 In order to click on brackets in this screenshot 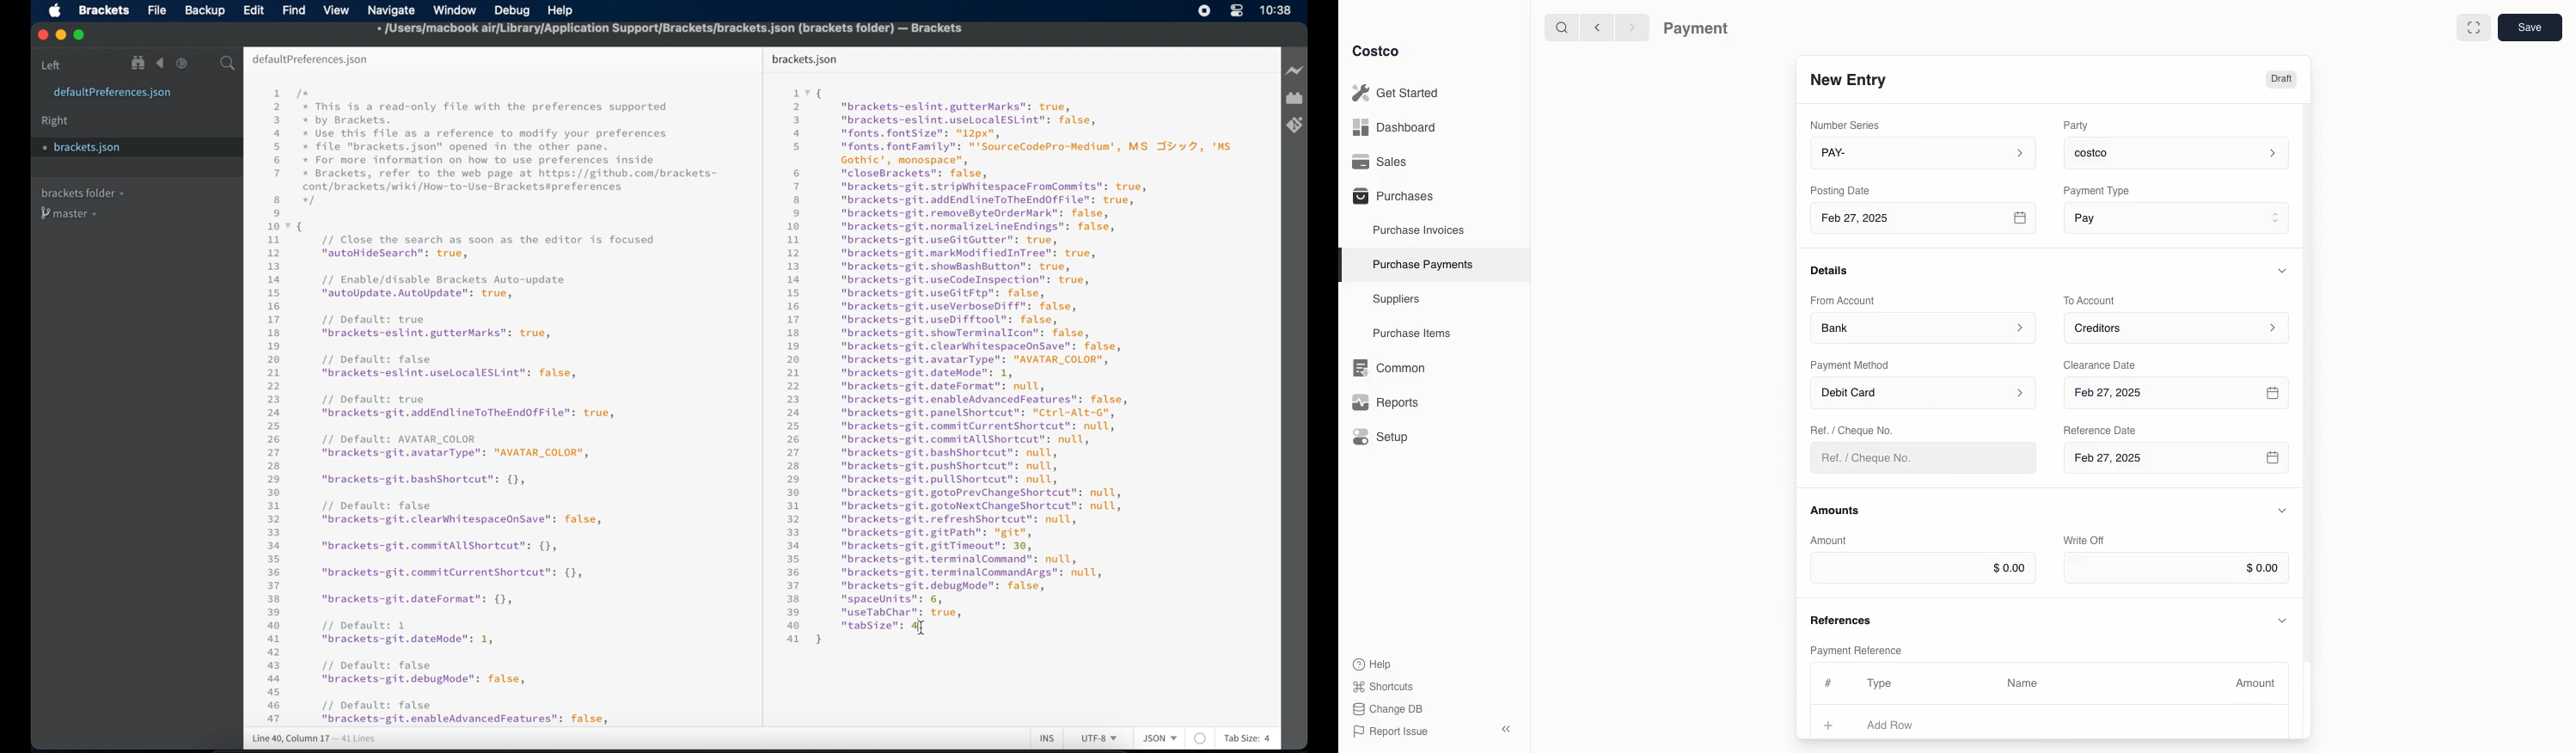, I will do `click(105, 10)`.